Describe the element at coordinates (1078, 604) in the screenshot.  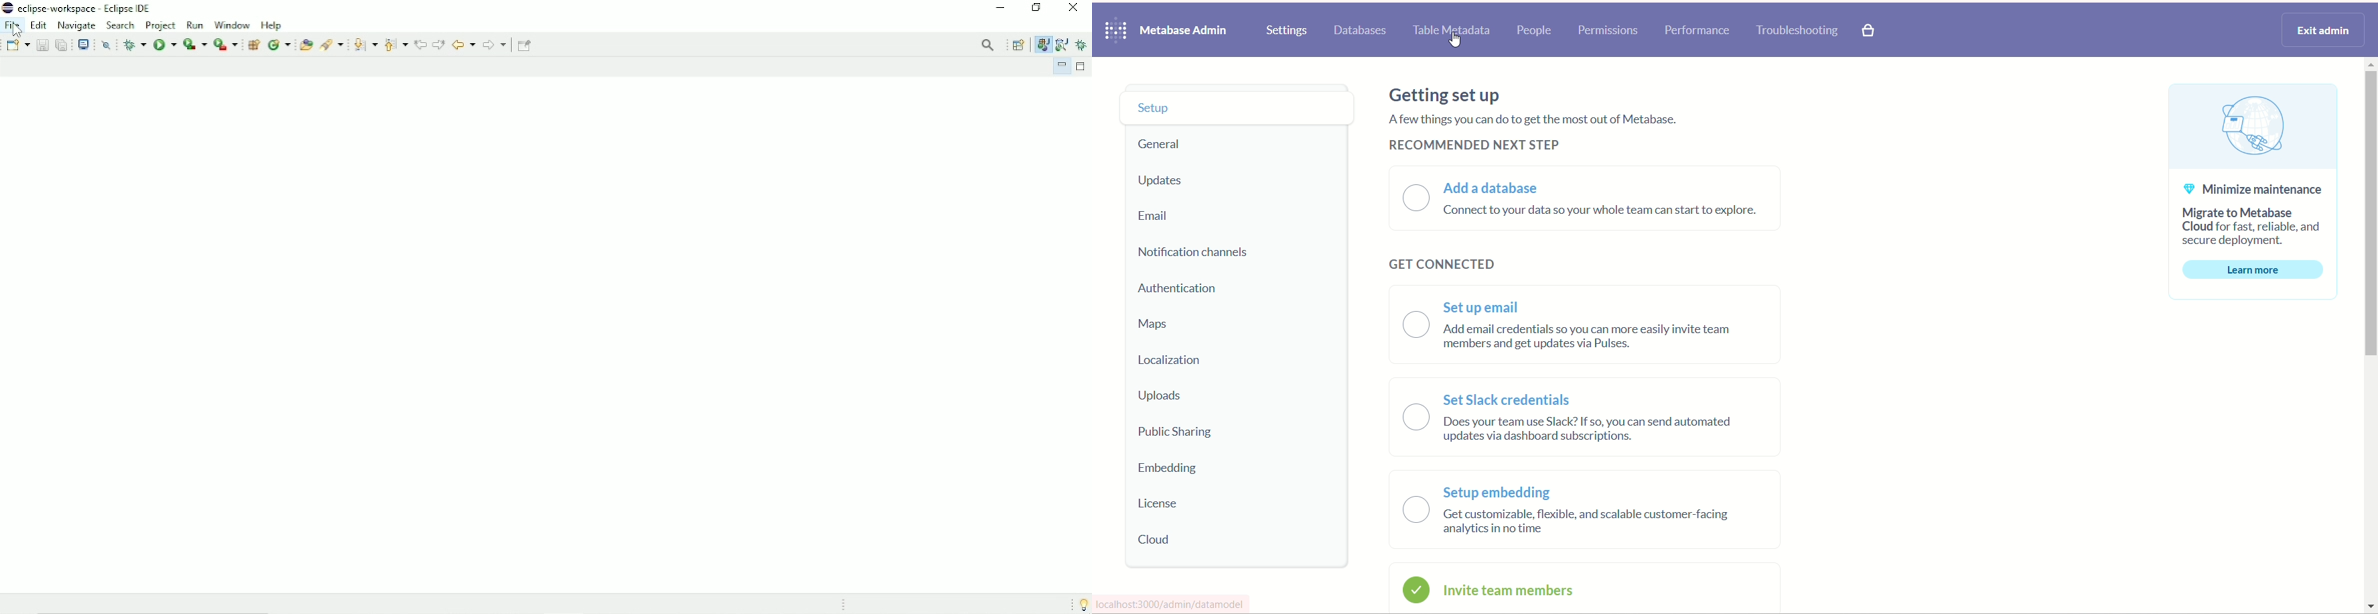
I see `Tip of the day` at that location.